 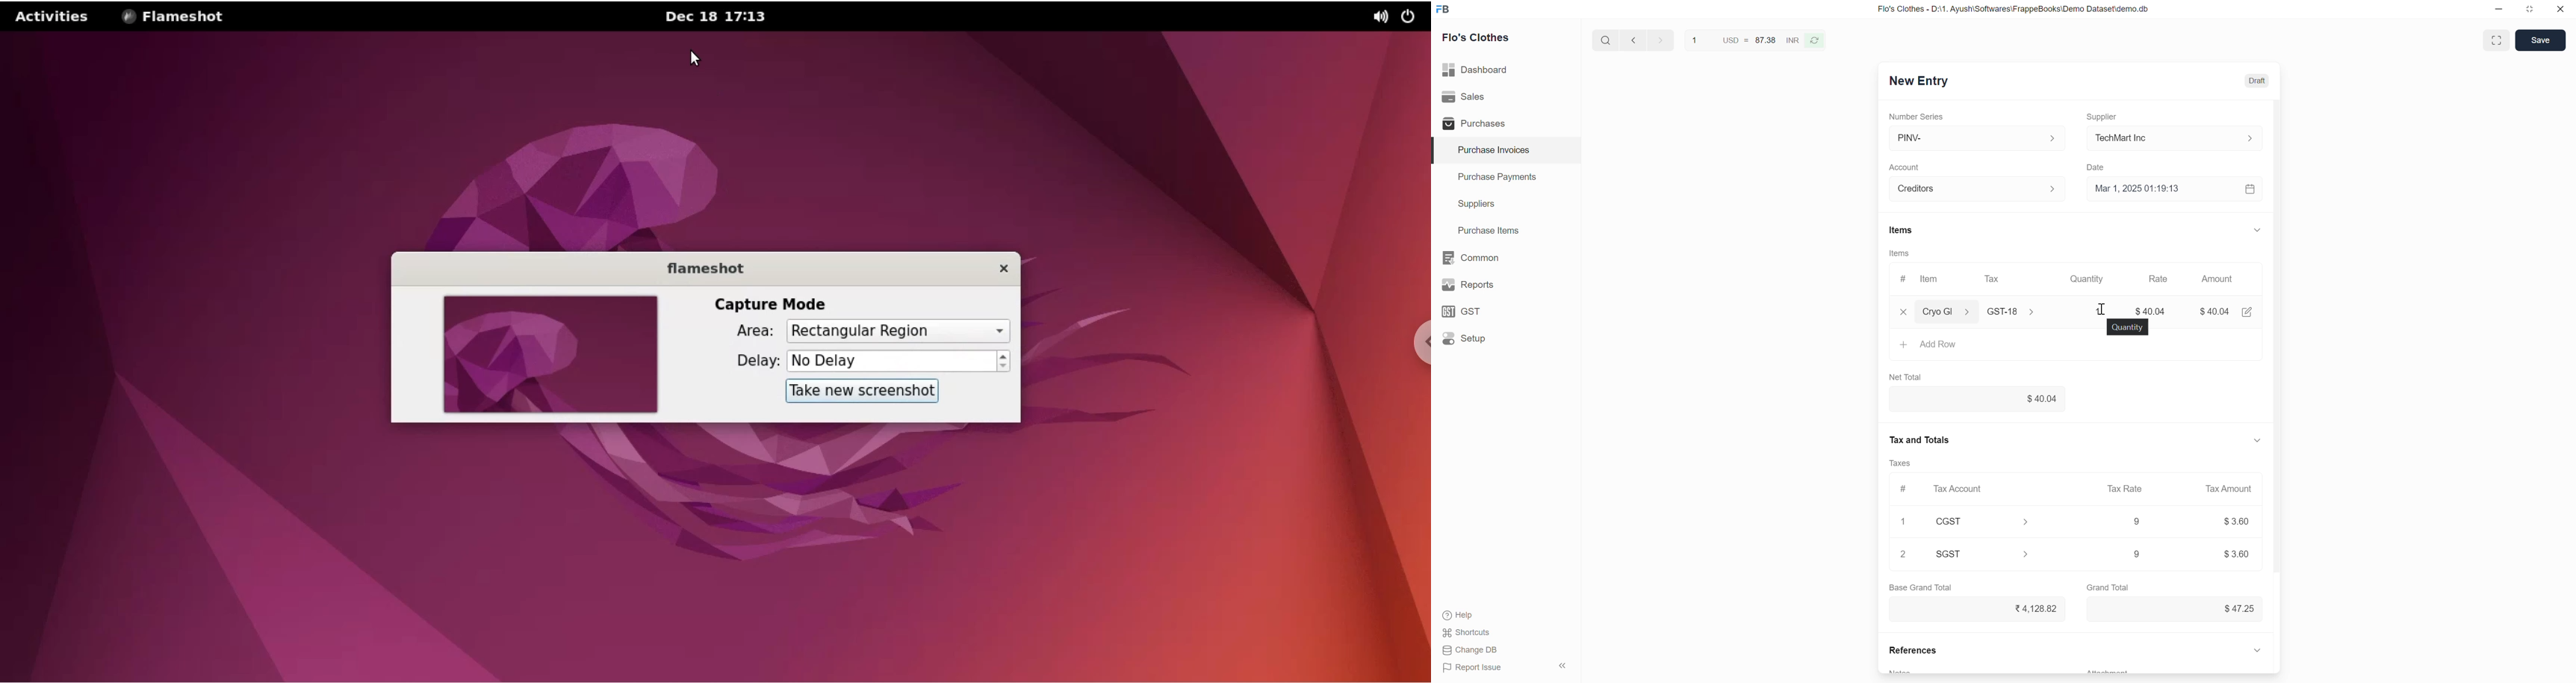 I want to click on 1, so click(x=2099, y=310).